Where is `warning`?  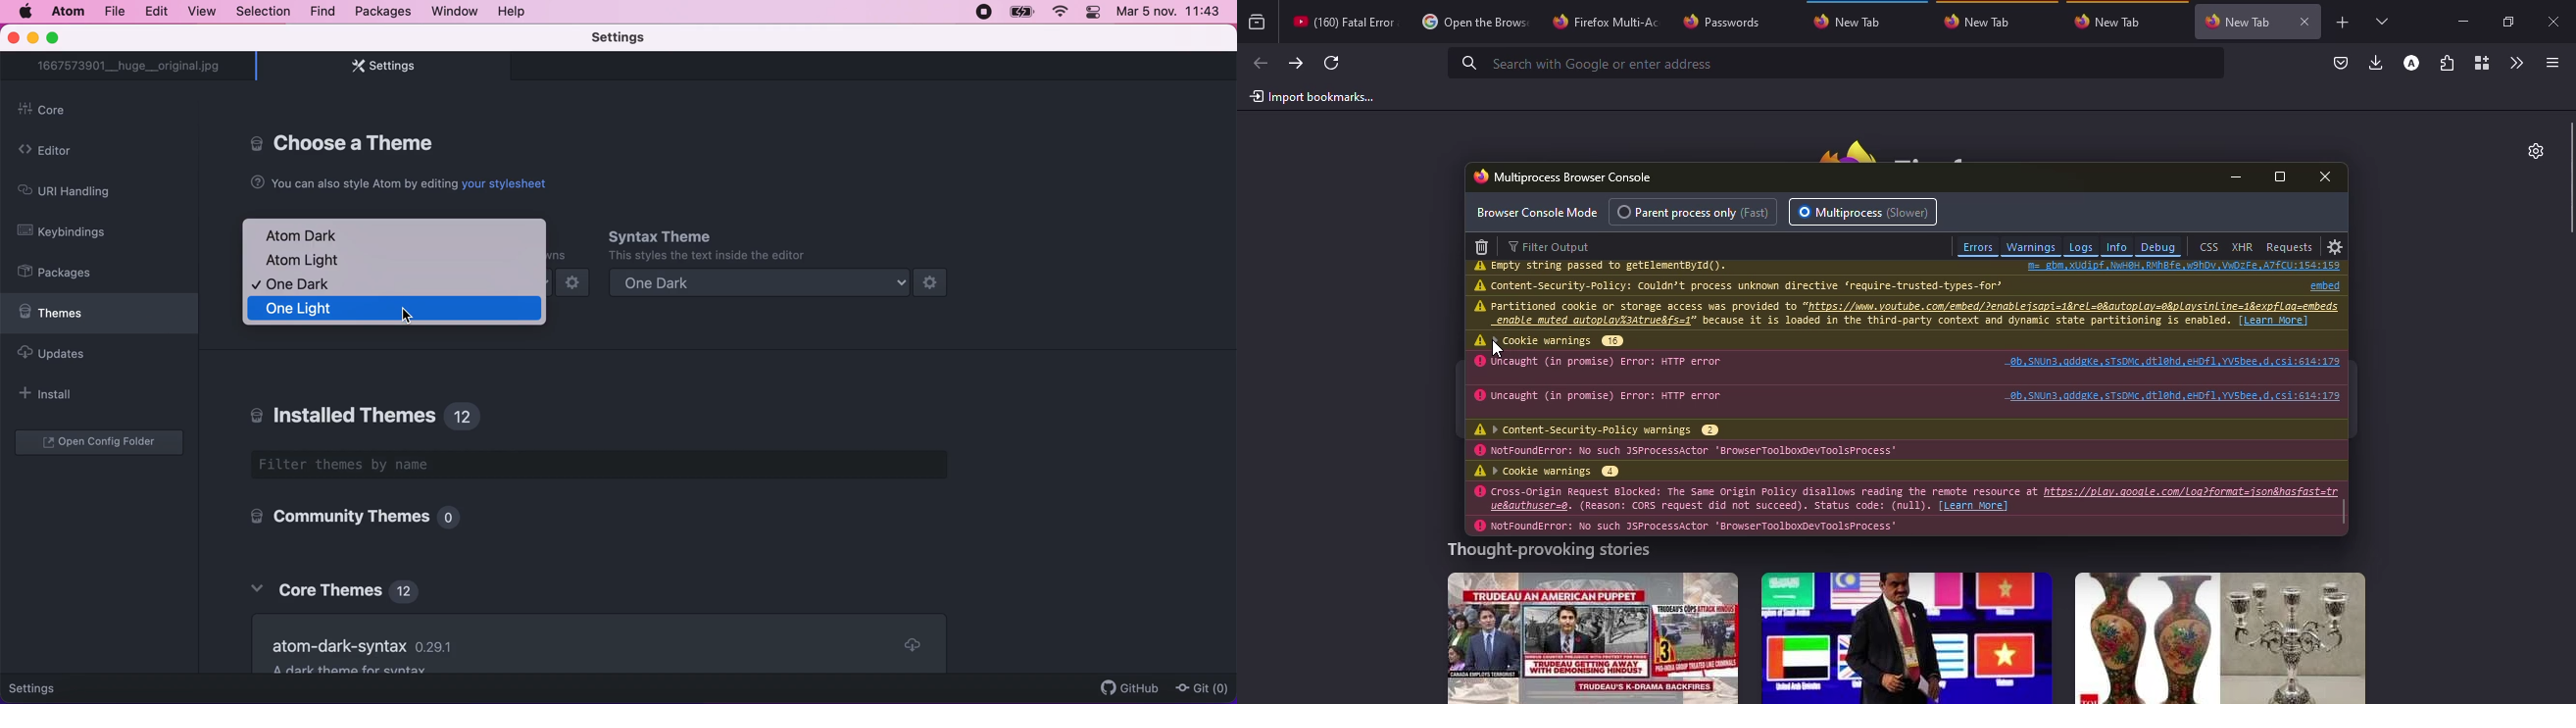
warning is located at coordinates (1482, 266).